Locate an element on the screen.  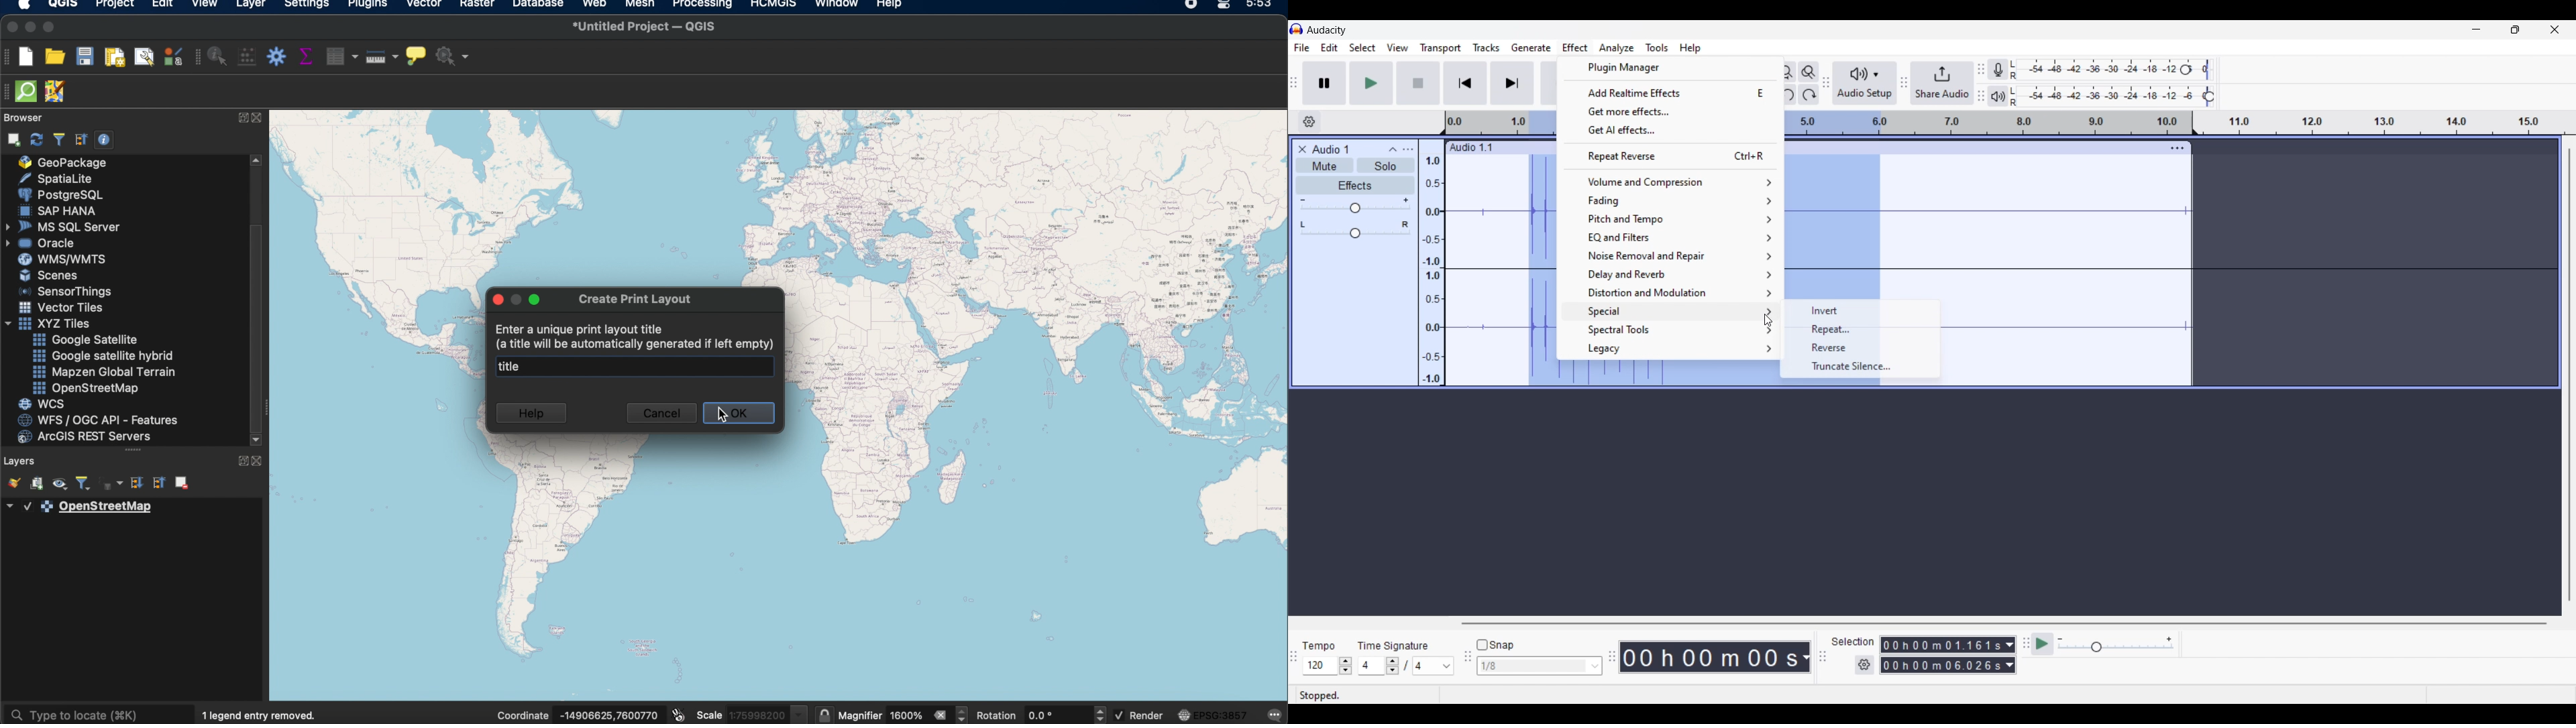
create print layout is located at coordinates (635, 298).